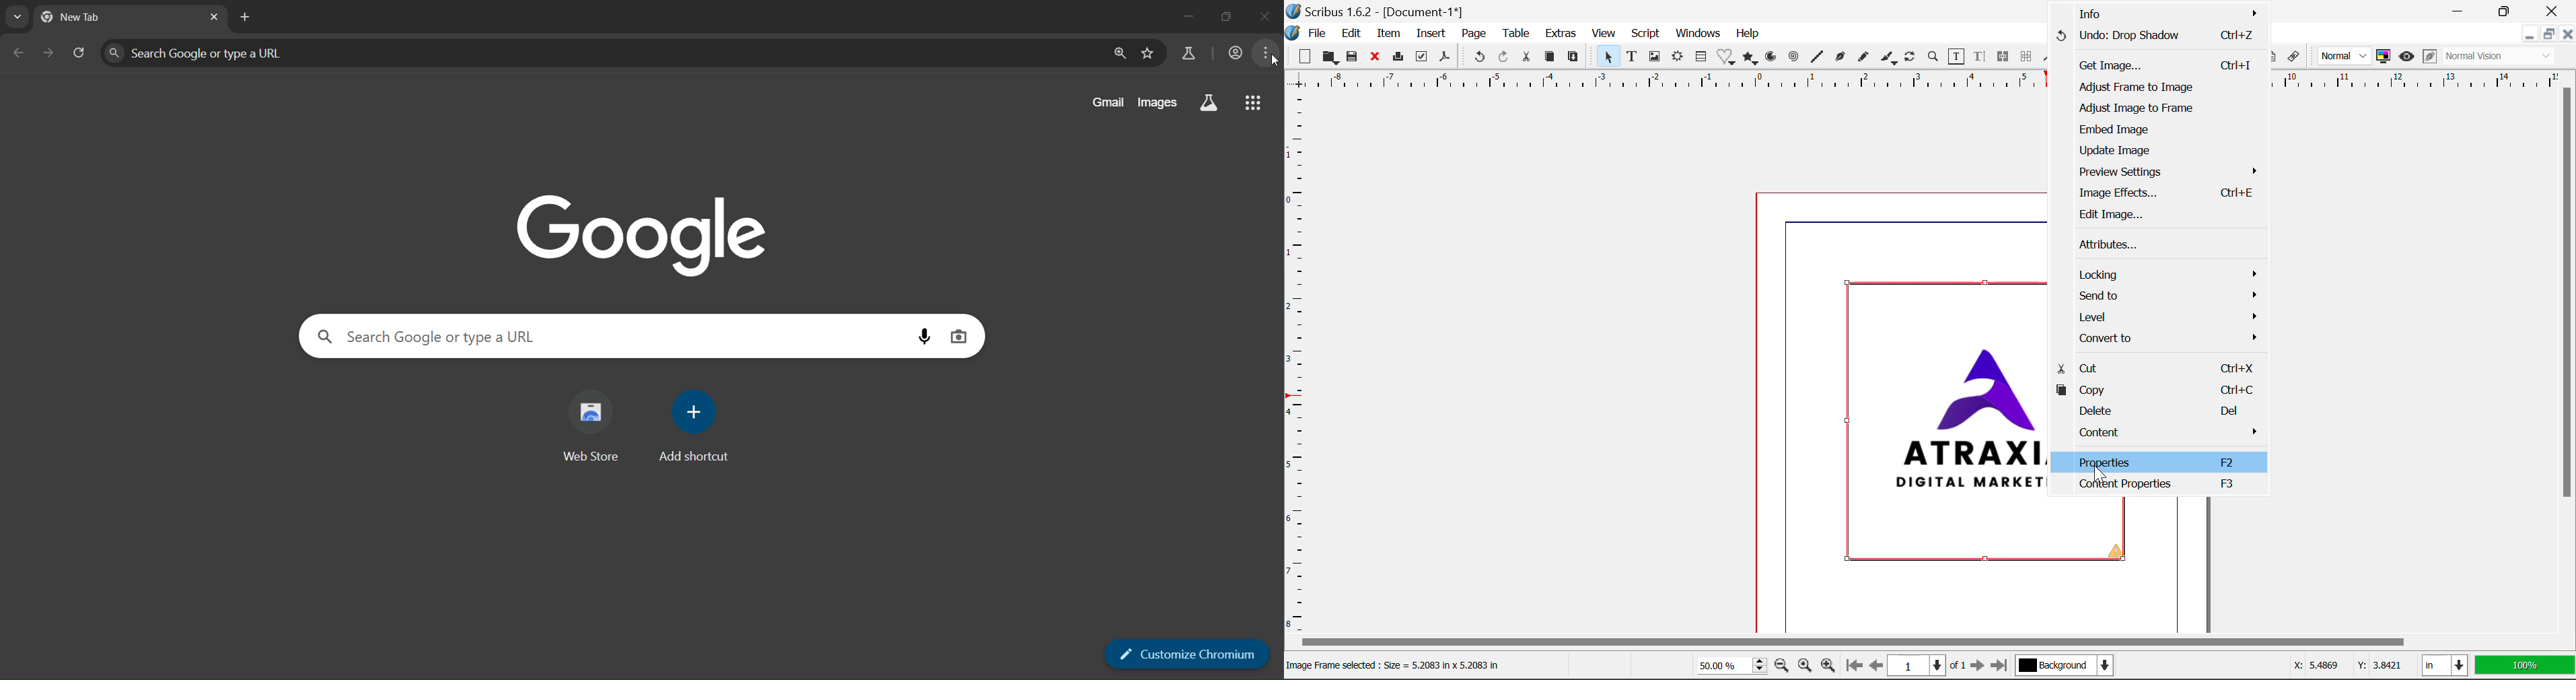  What do you see at coordinates (2002, 663) in the screenshot?
I see `Last page` at bounding box center [2002, 663].